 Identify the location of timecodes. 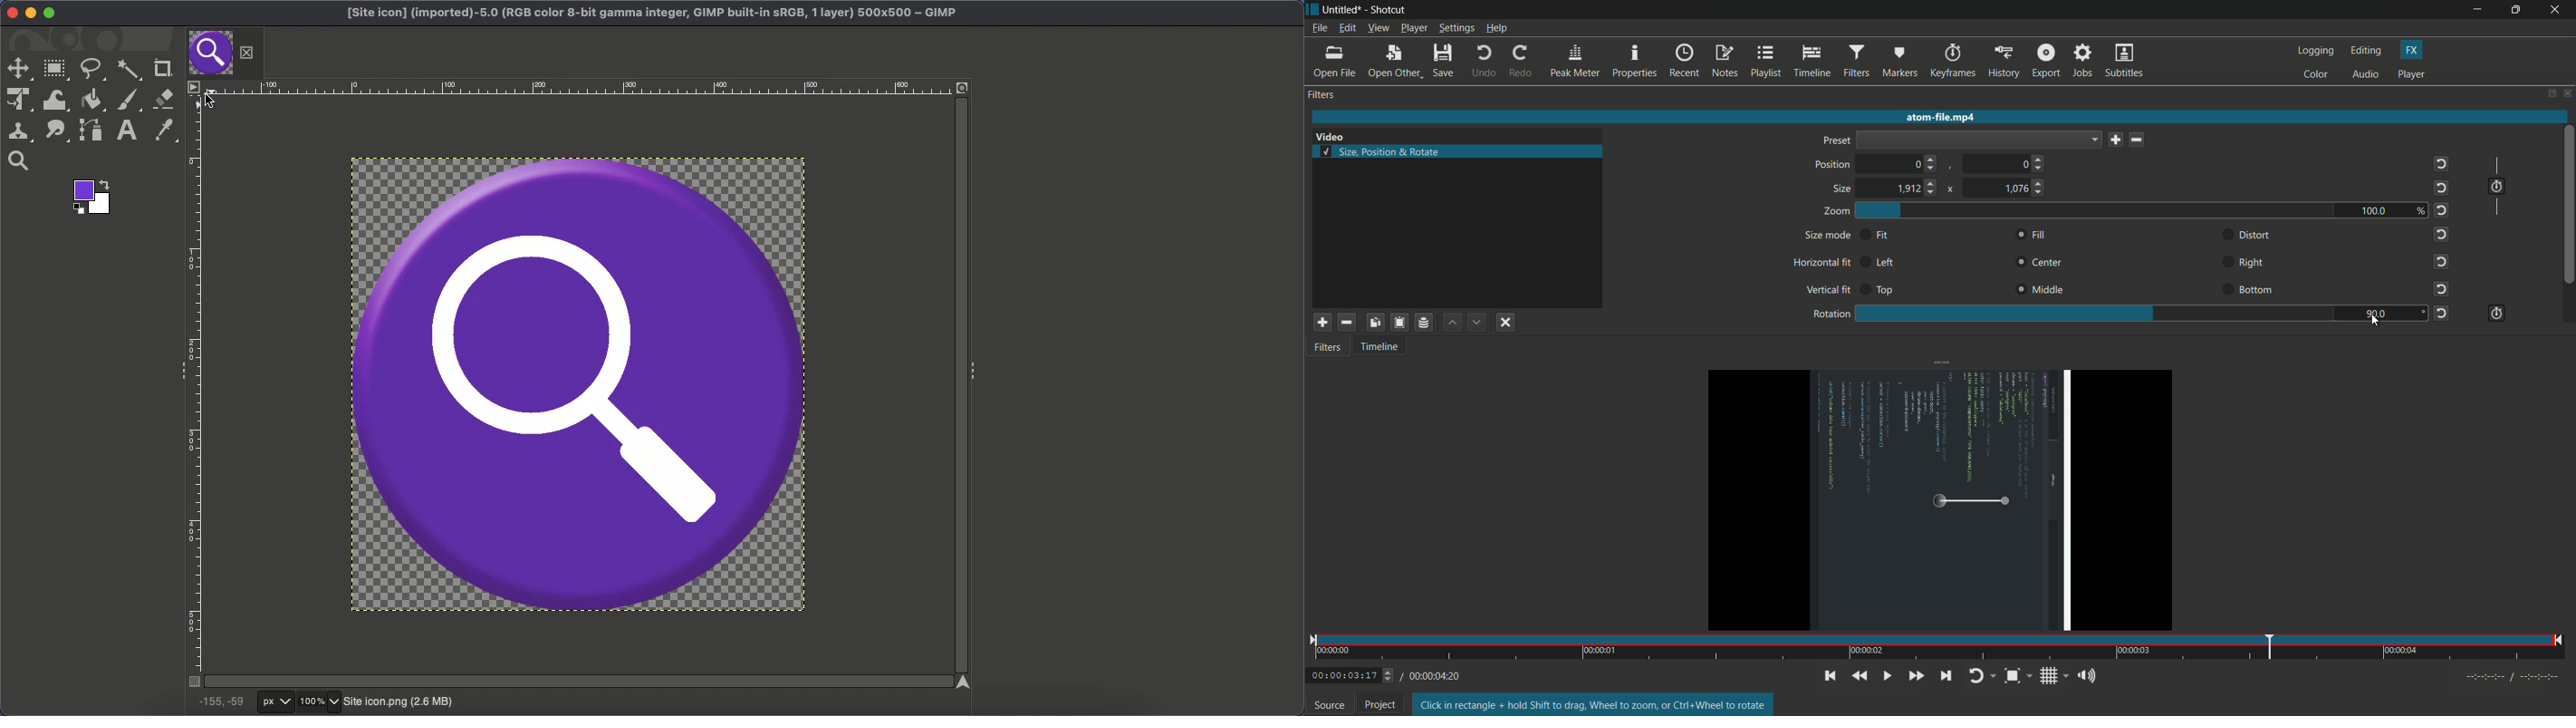
(2514, 678).